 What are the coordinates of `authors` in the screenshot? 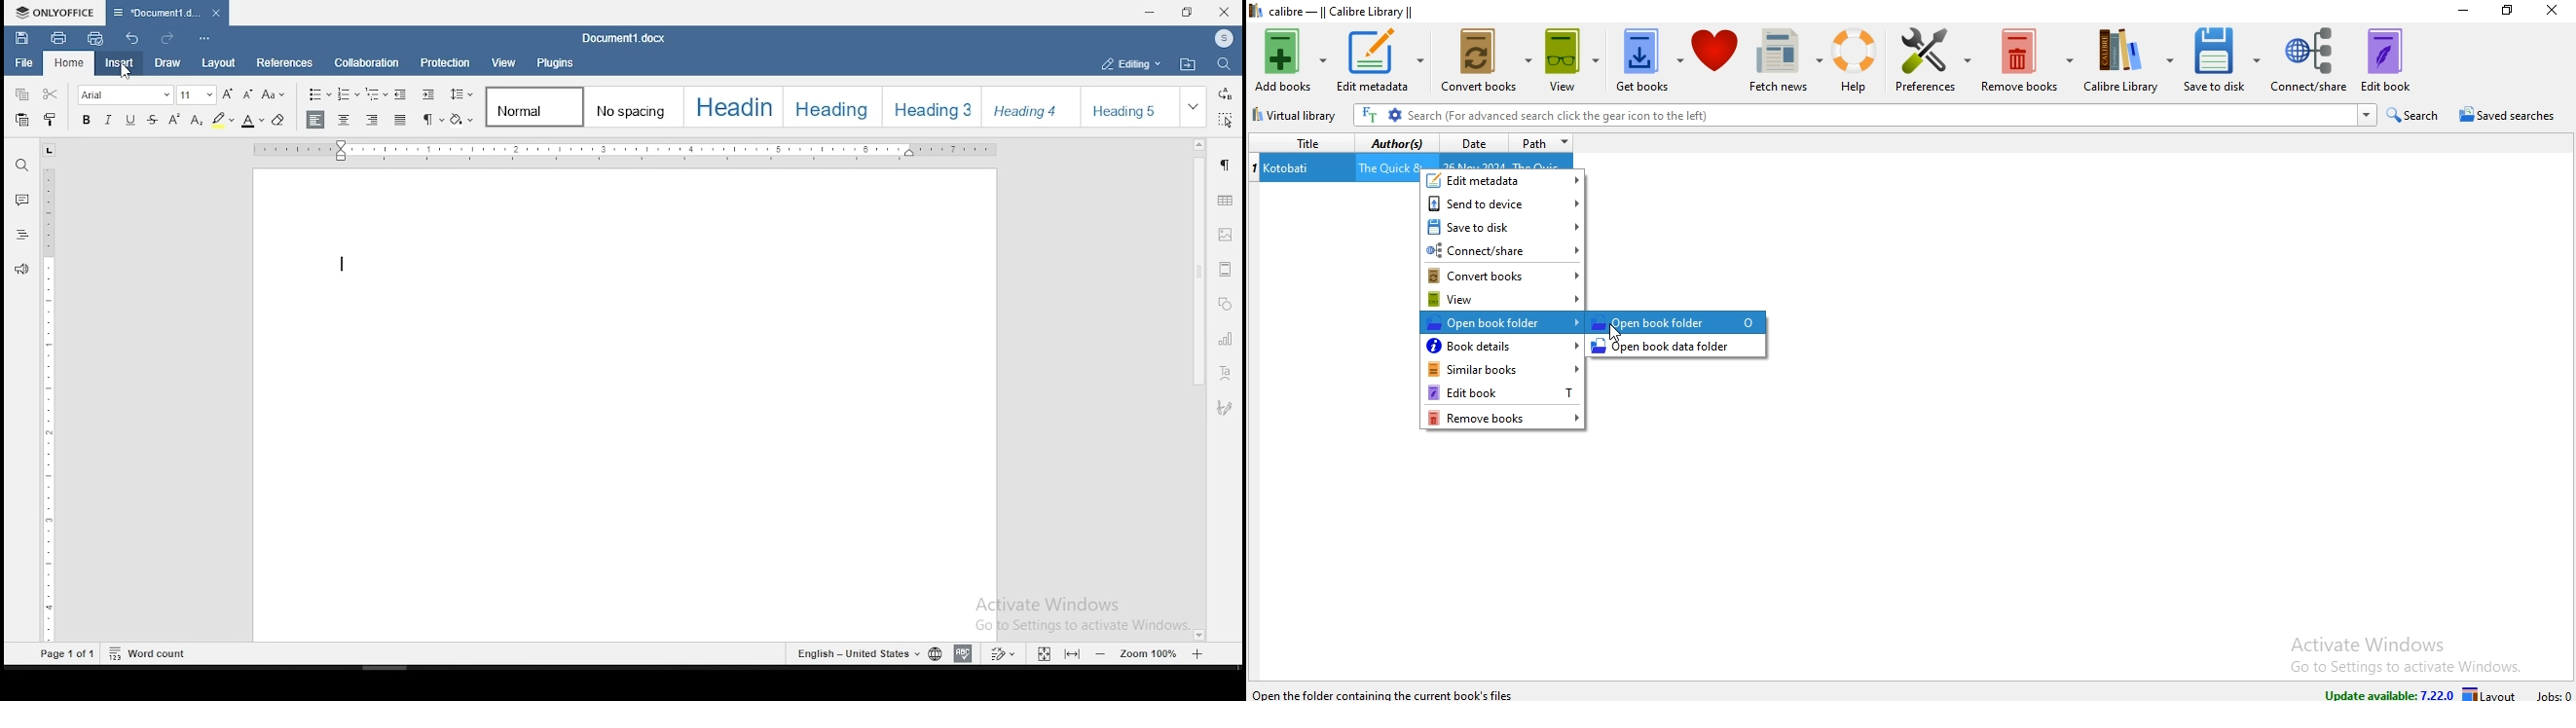 It's located at (1396, 143).